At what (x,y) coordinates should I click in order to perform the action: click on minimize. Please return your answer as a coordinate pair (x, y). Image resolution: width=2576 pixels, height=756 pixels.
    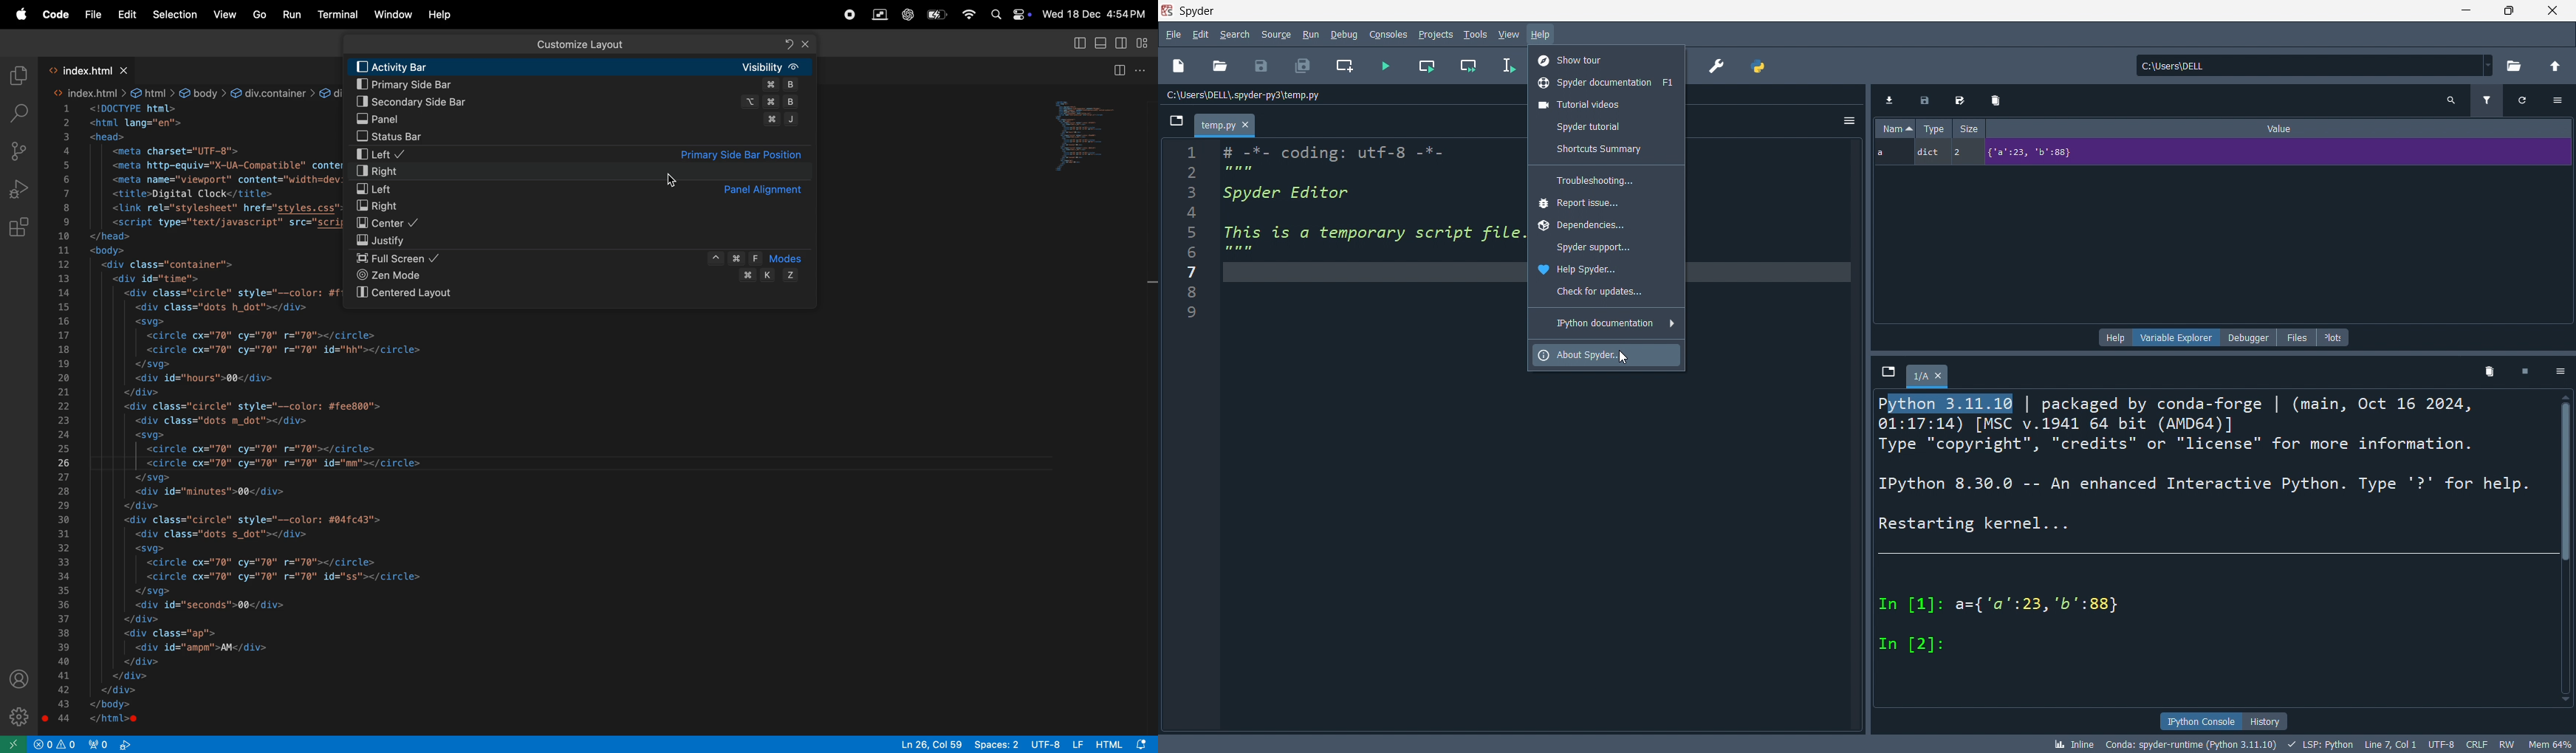
    Looking at the image, I should click on (2464, 11).